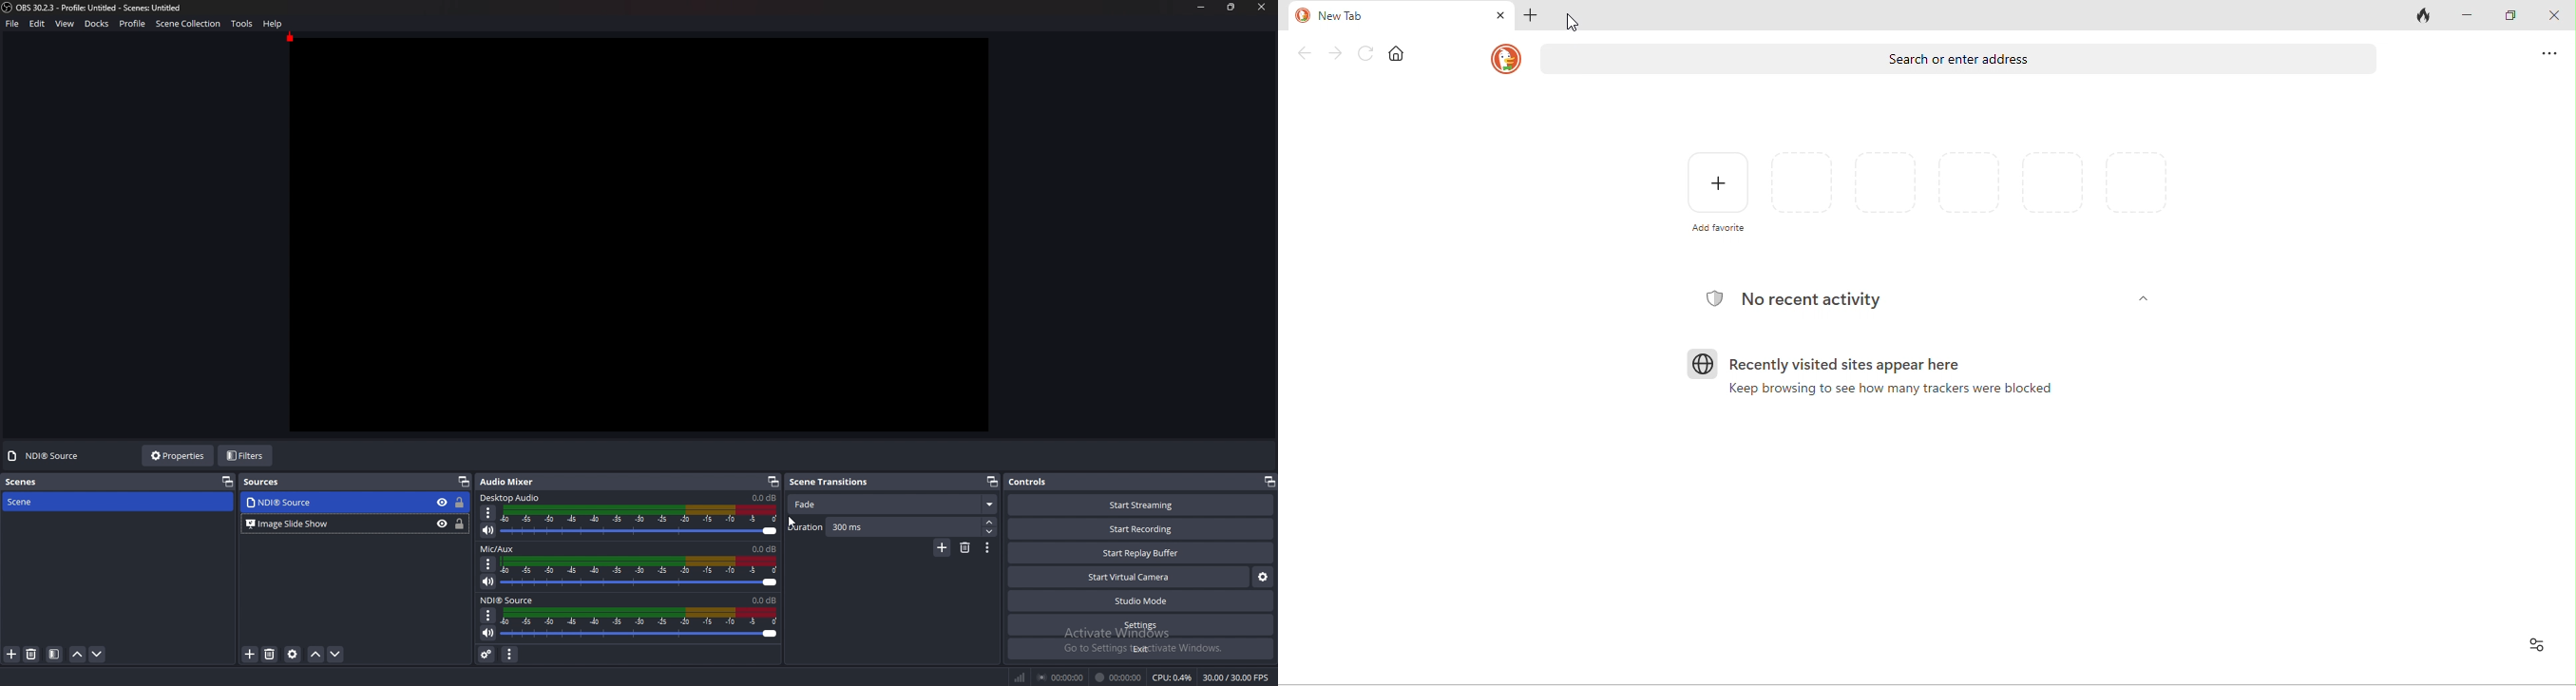  What do you see at coordinates (77, 655) in the screenshot?
I see `move scene up` at bounding box center [77, 655].